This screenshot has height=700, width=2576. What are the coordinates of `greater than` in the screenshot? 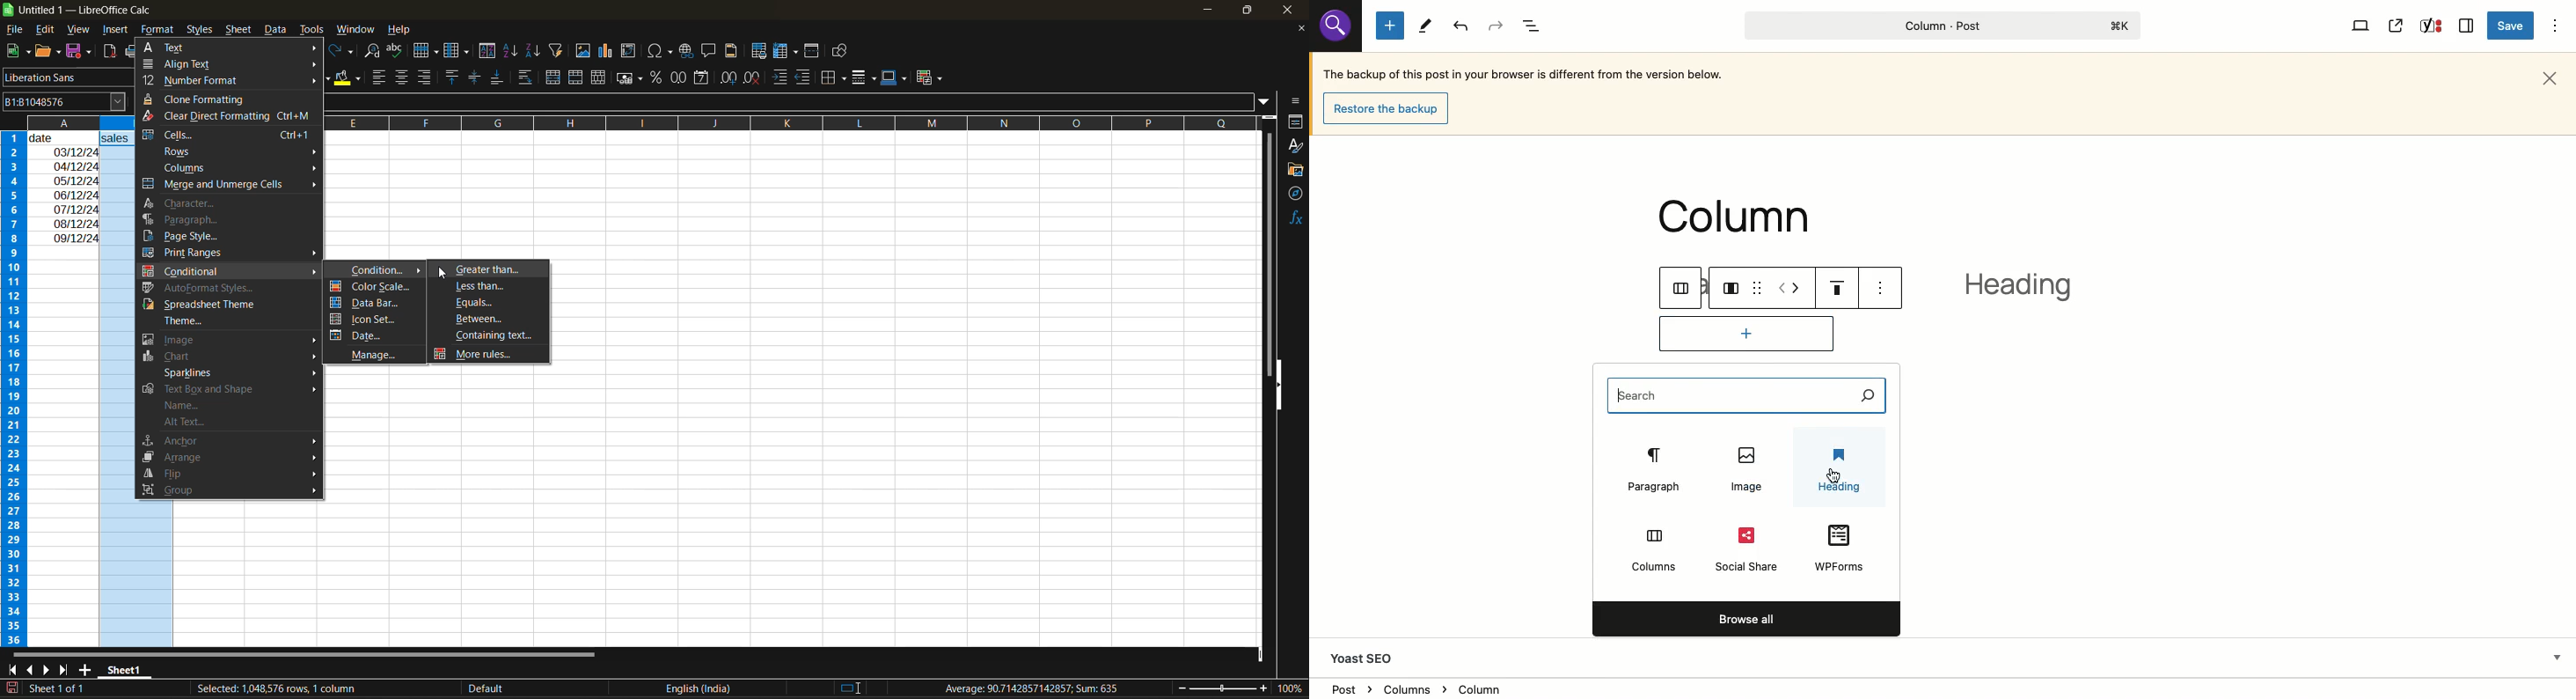 It's located at (490, 270).